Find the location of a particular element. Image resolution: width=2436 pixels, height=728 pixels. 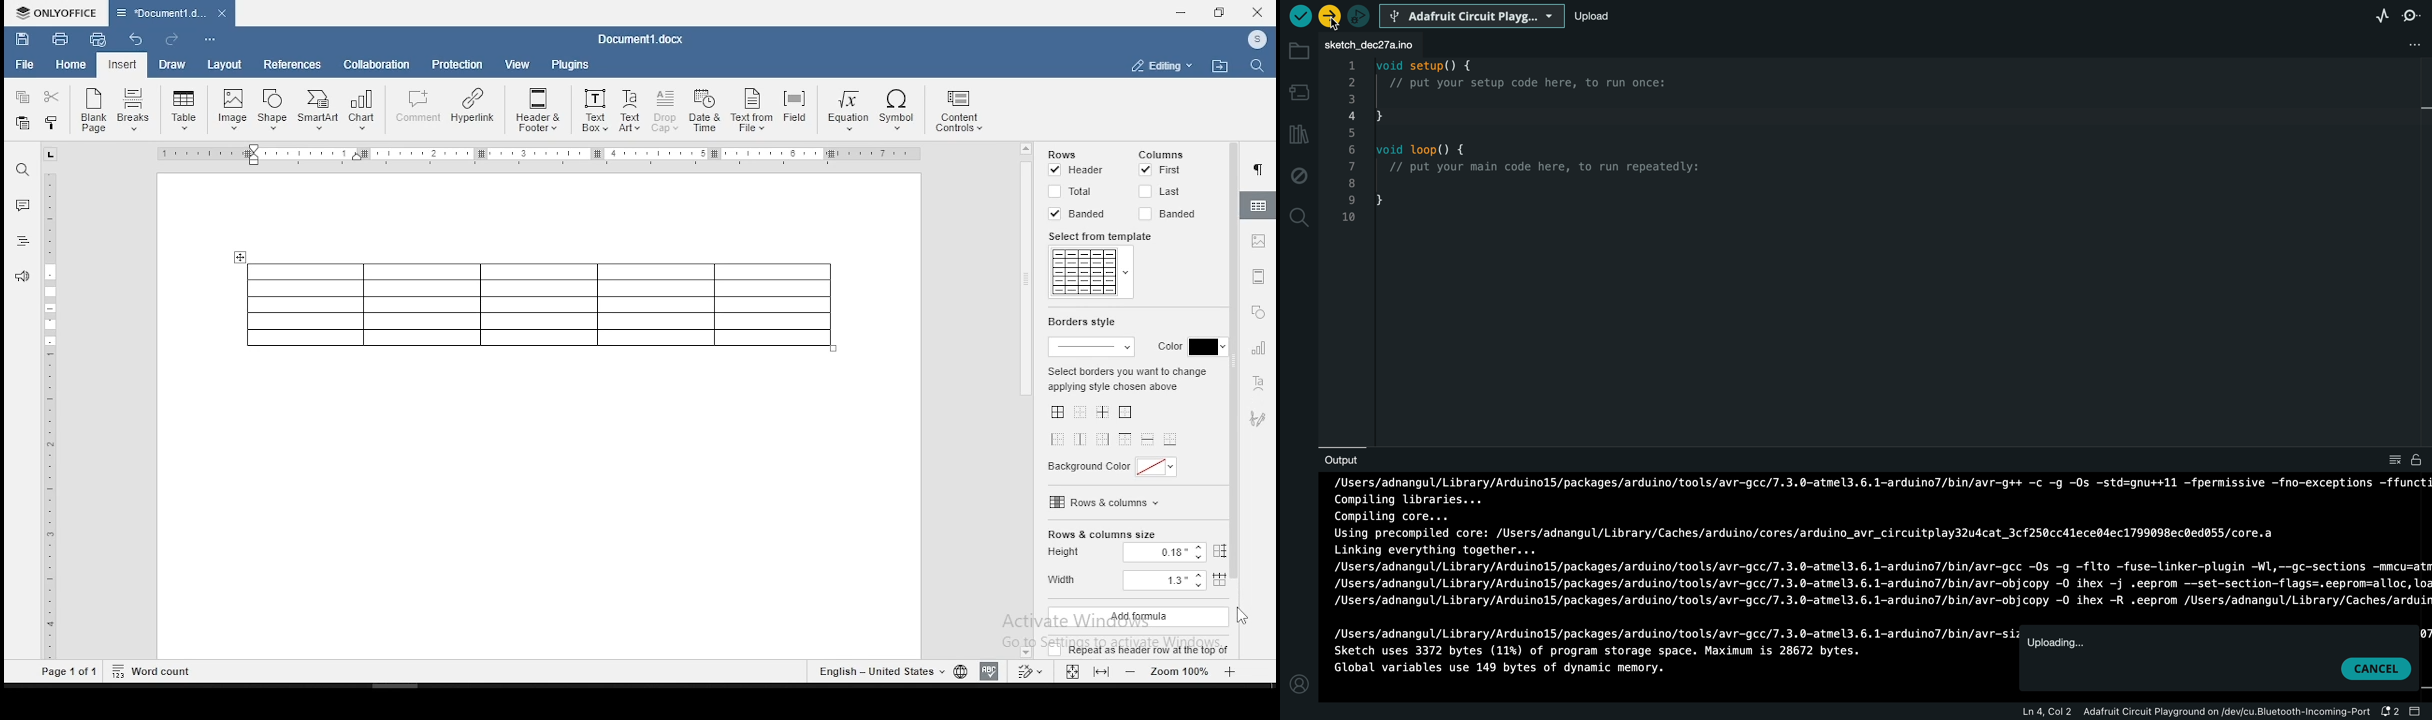

verify is located at coordinates (1297, 16).